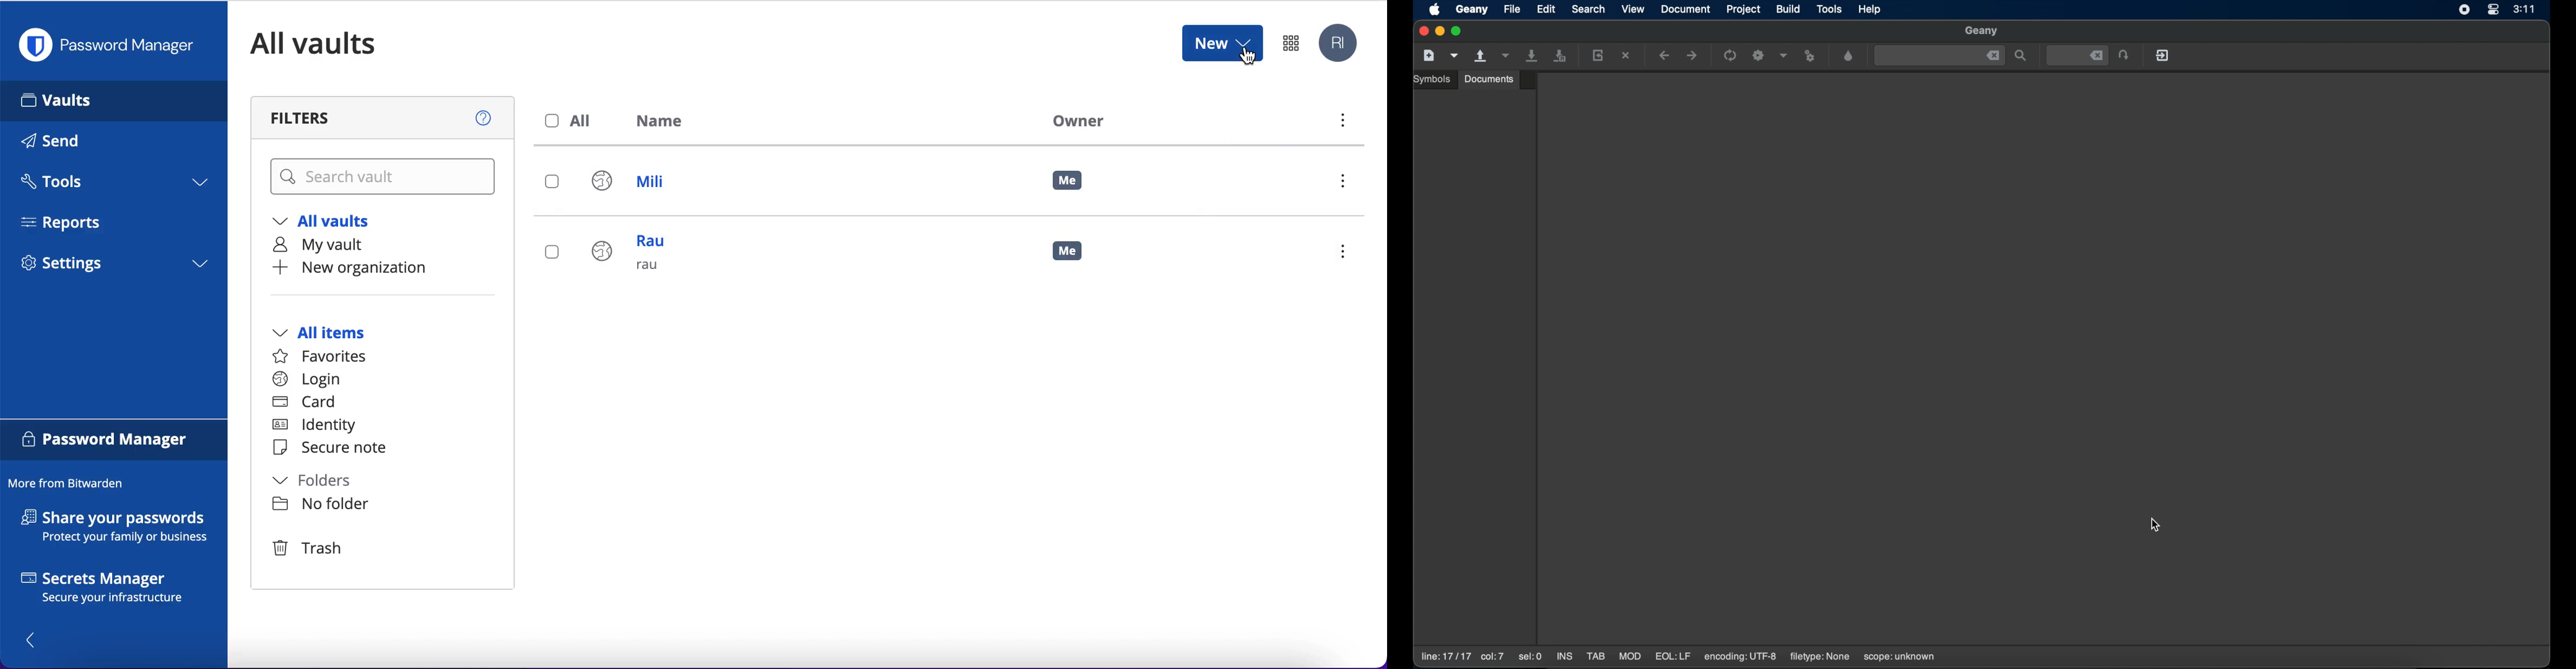 The height and width of the screenshot is (672, 2576). What do you see at coordinates (319, 427) in the screenshot?
I see `identity` at bounding box center [319, 427].